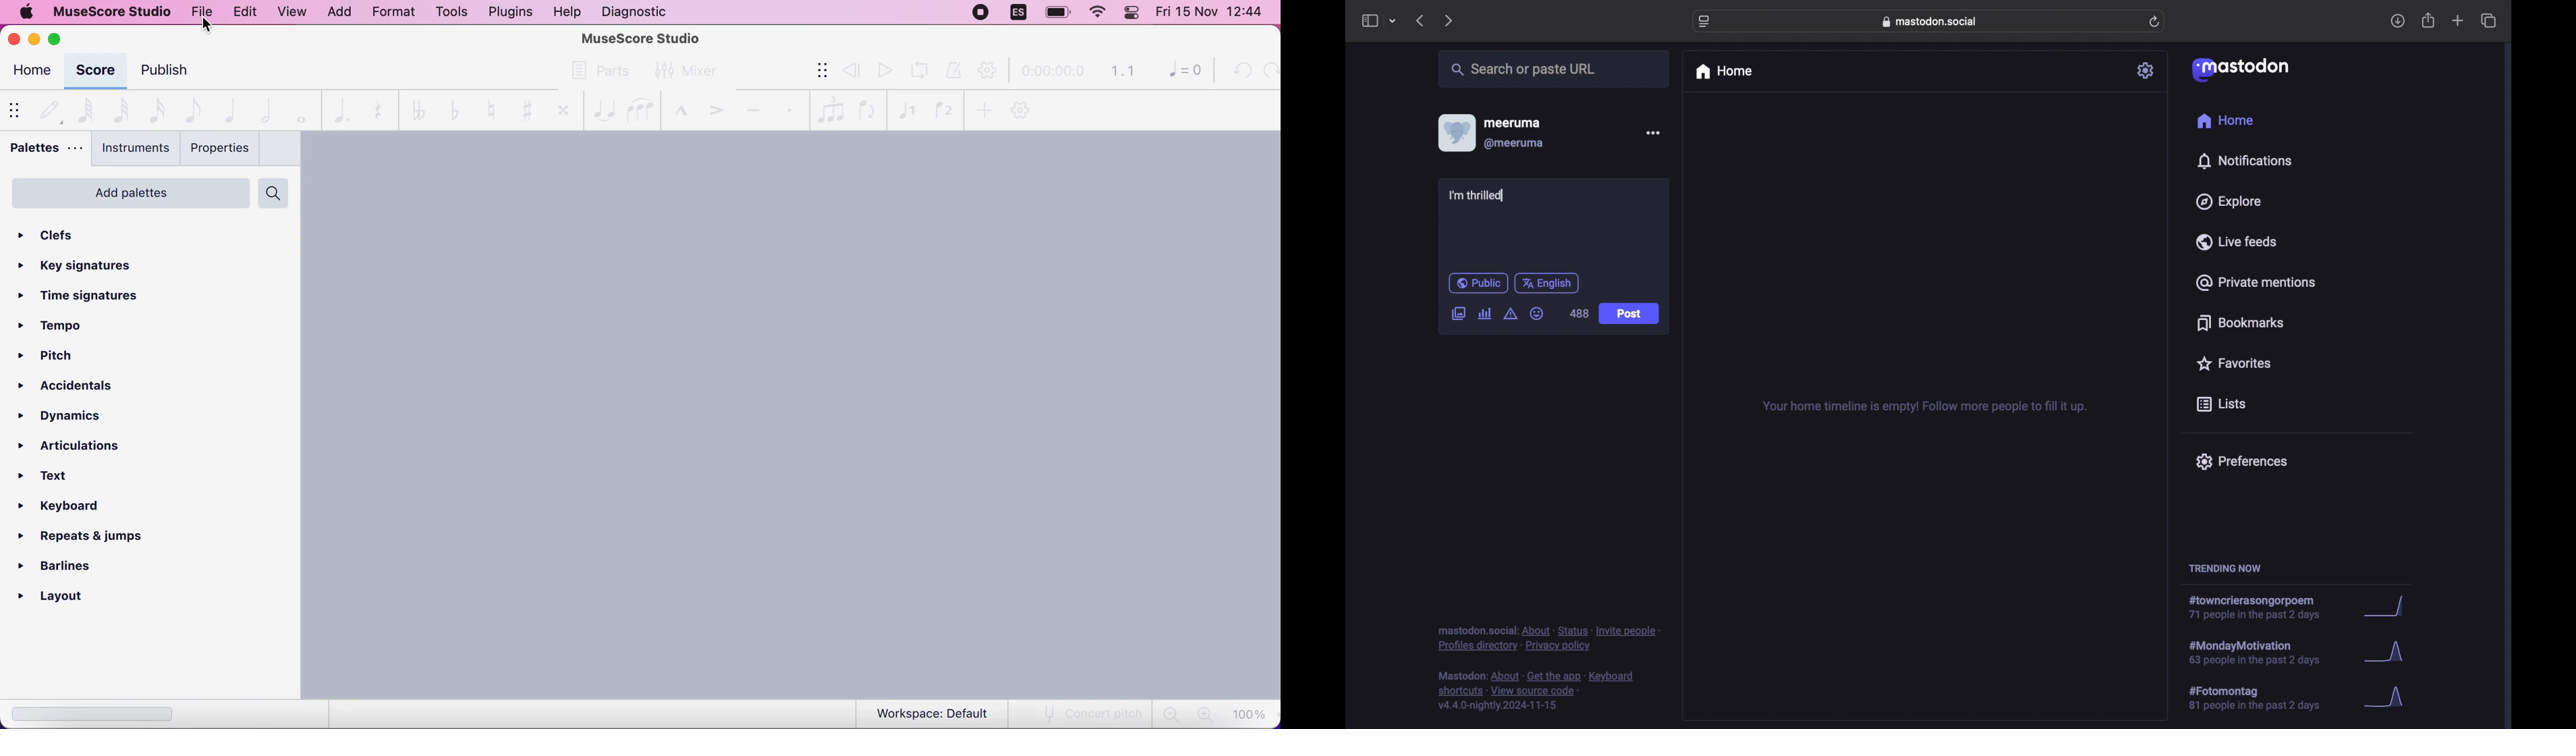  I want to click on graph, so click(2389, 607).